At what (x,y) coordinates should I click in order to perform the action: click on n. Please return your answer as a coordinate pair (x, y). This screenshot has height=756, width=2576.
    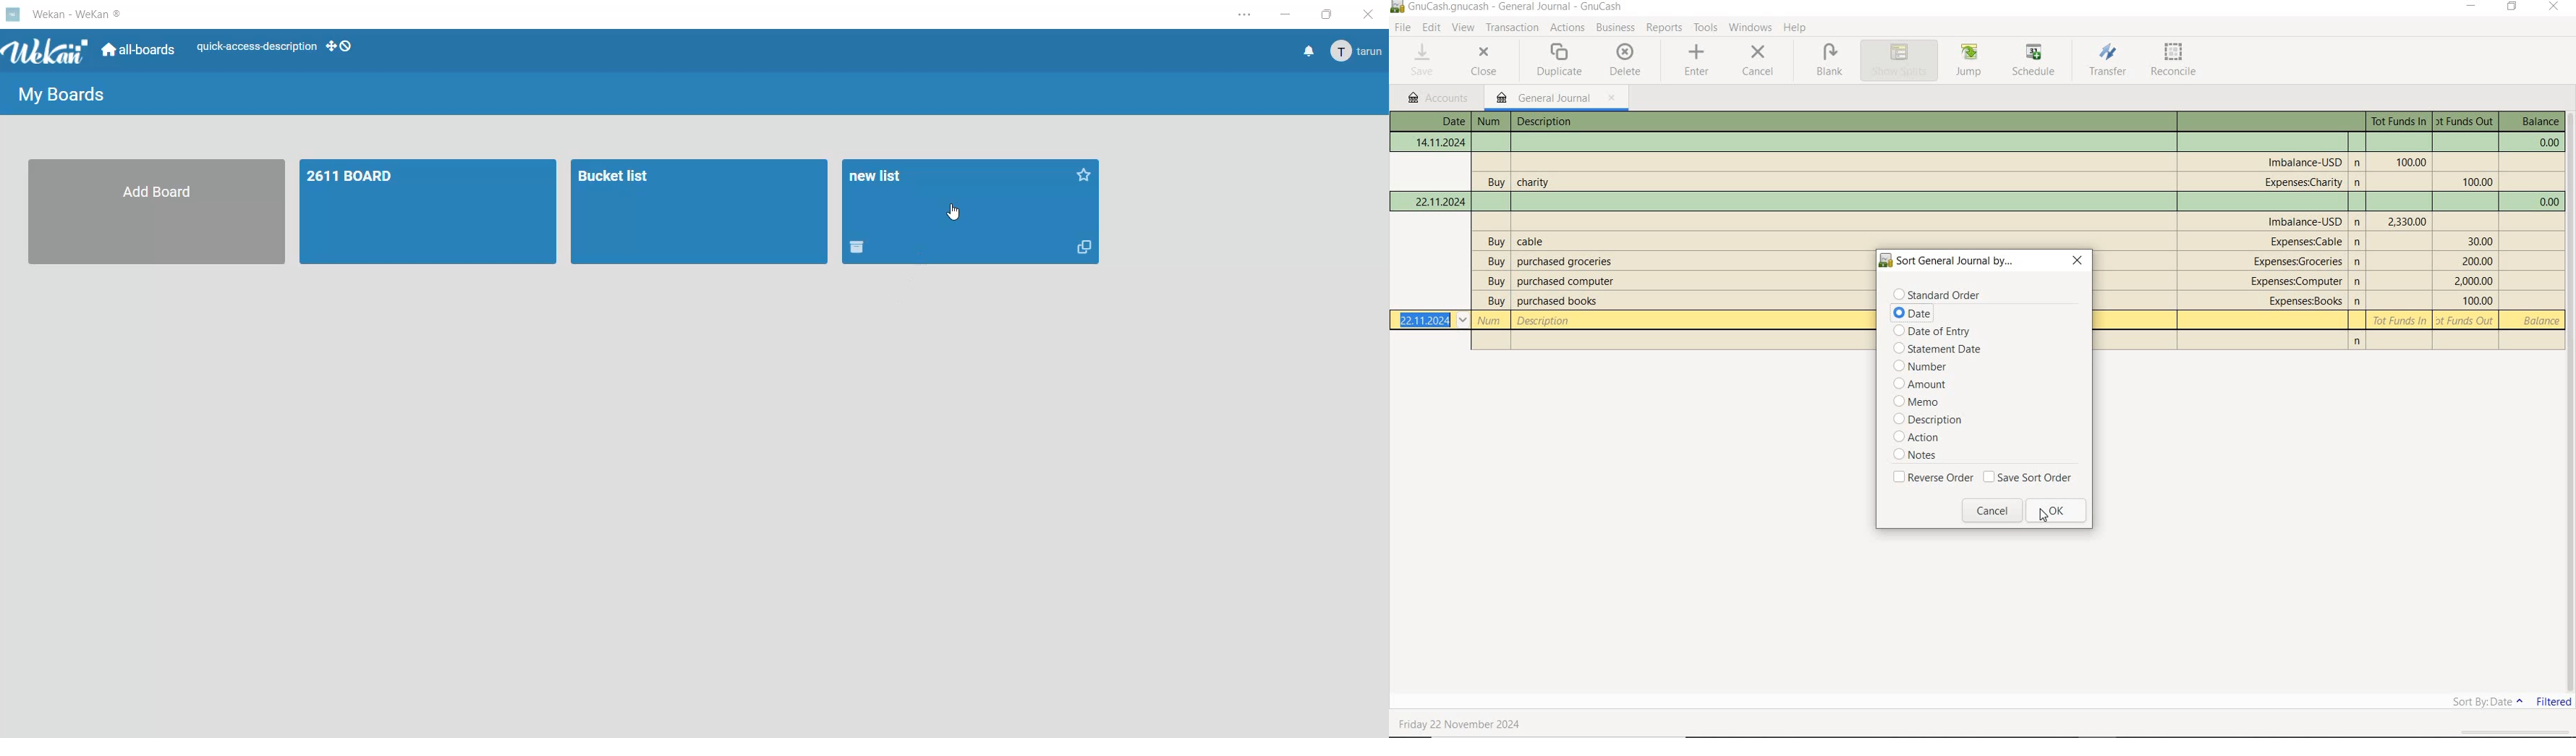
    Looking at the image, I should click on (2358, 343).